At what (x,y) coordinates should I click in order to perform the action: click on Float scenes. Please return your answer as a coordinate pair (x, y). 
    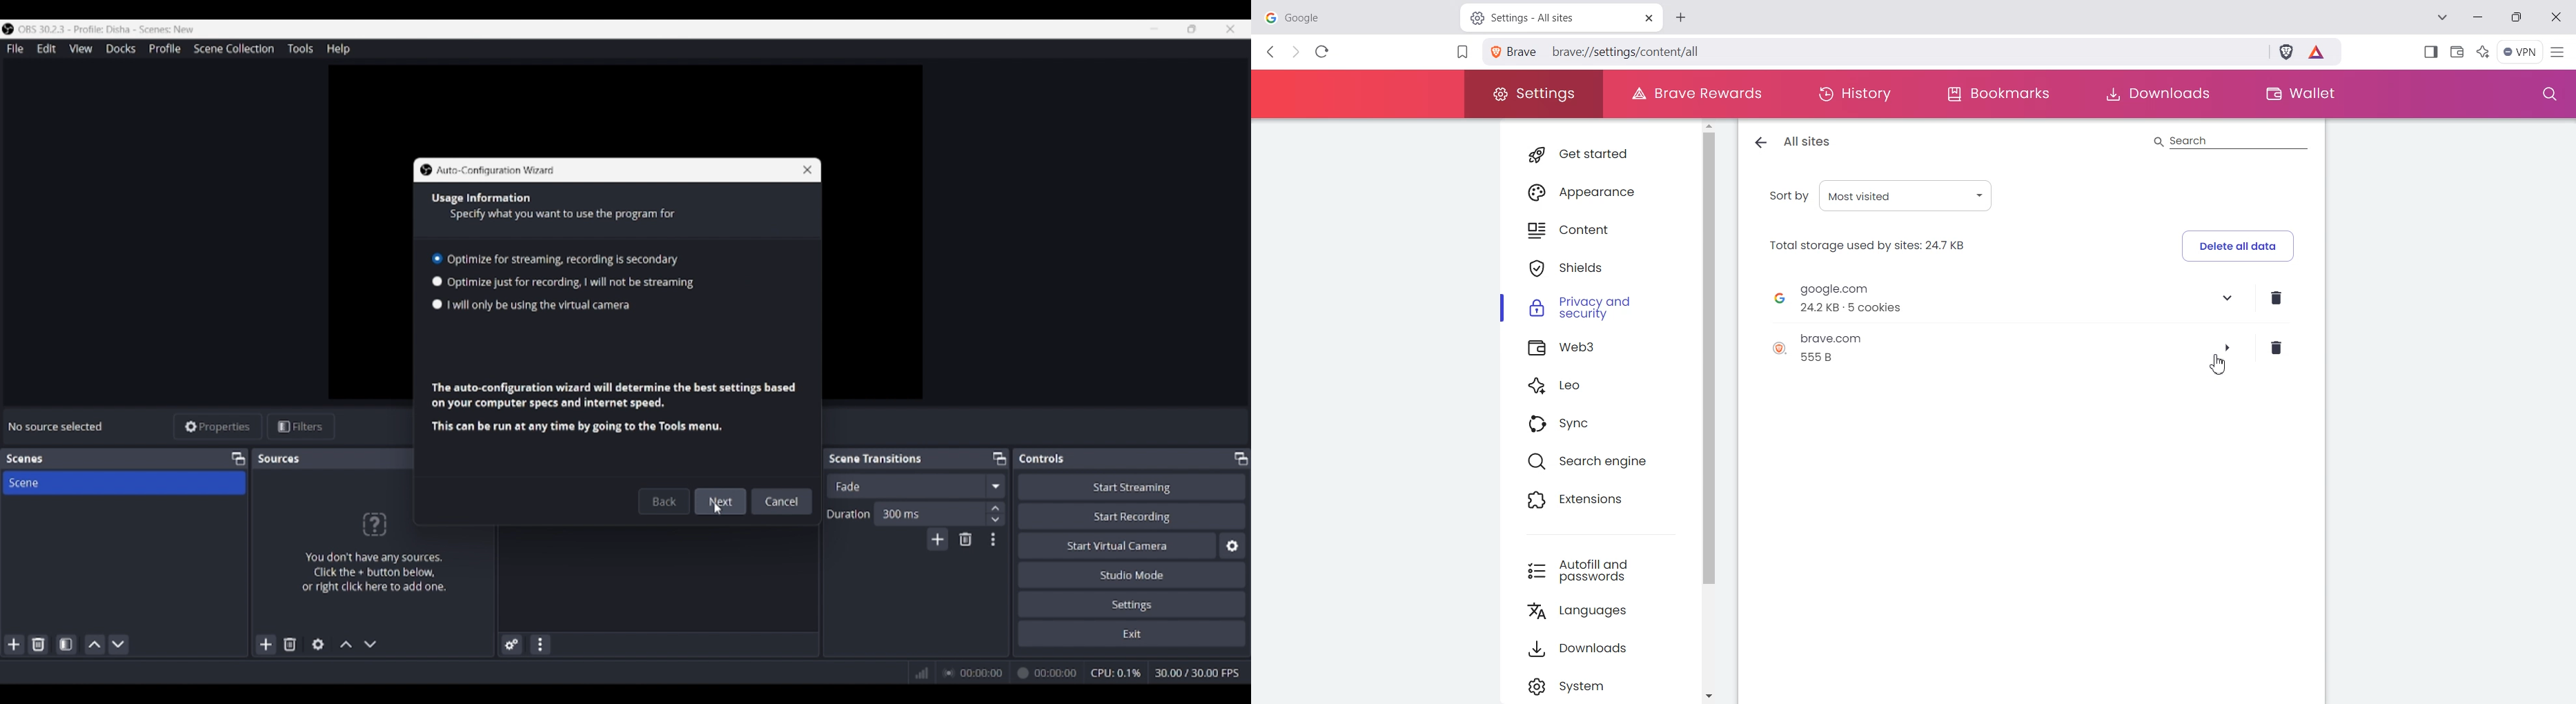
    Looking at the image, I should click on (238, 459).